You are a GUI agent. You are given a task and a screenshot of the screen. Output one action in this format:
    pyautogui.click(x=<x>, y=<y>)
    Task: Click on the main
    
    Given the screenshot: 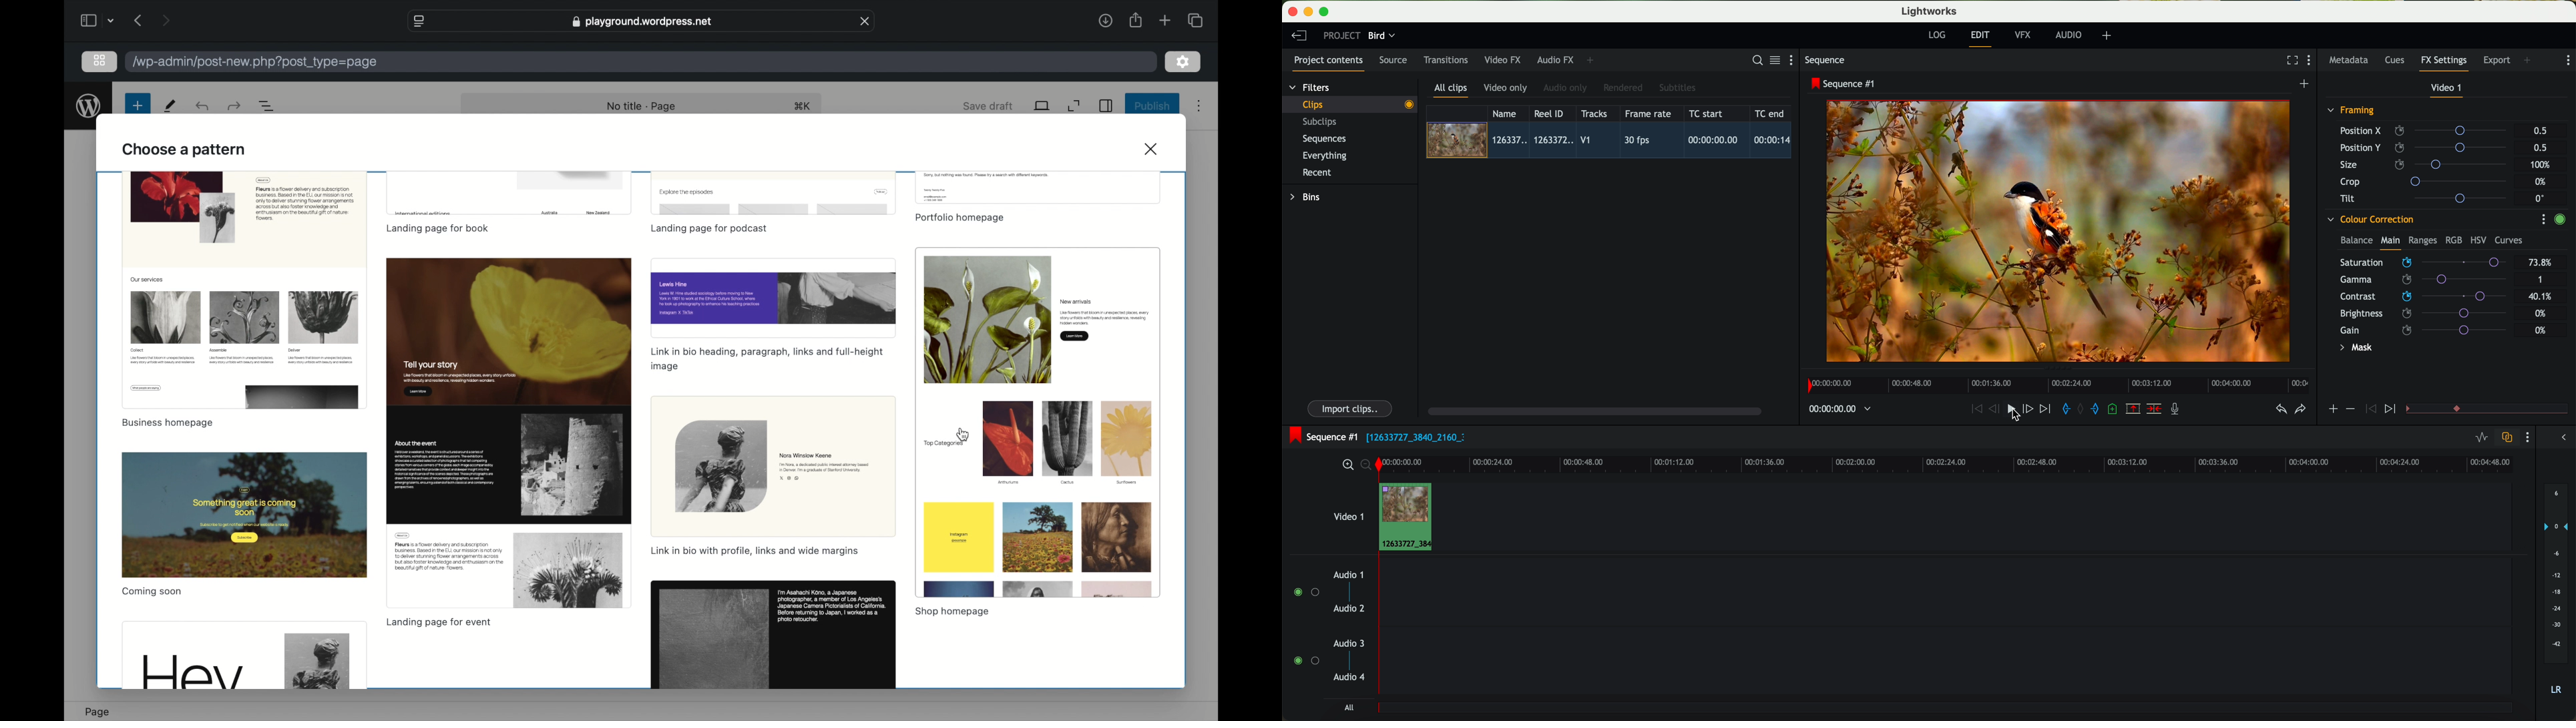 What is the action you would take?
    pyautogui.click(x=2391, y=242)
    